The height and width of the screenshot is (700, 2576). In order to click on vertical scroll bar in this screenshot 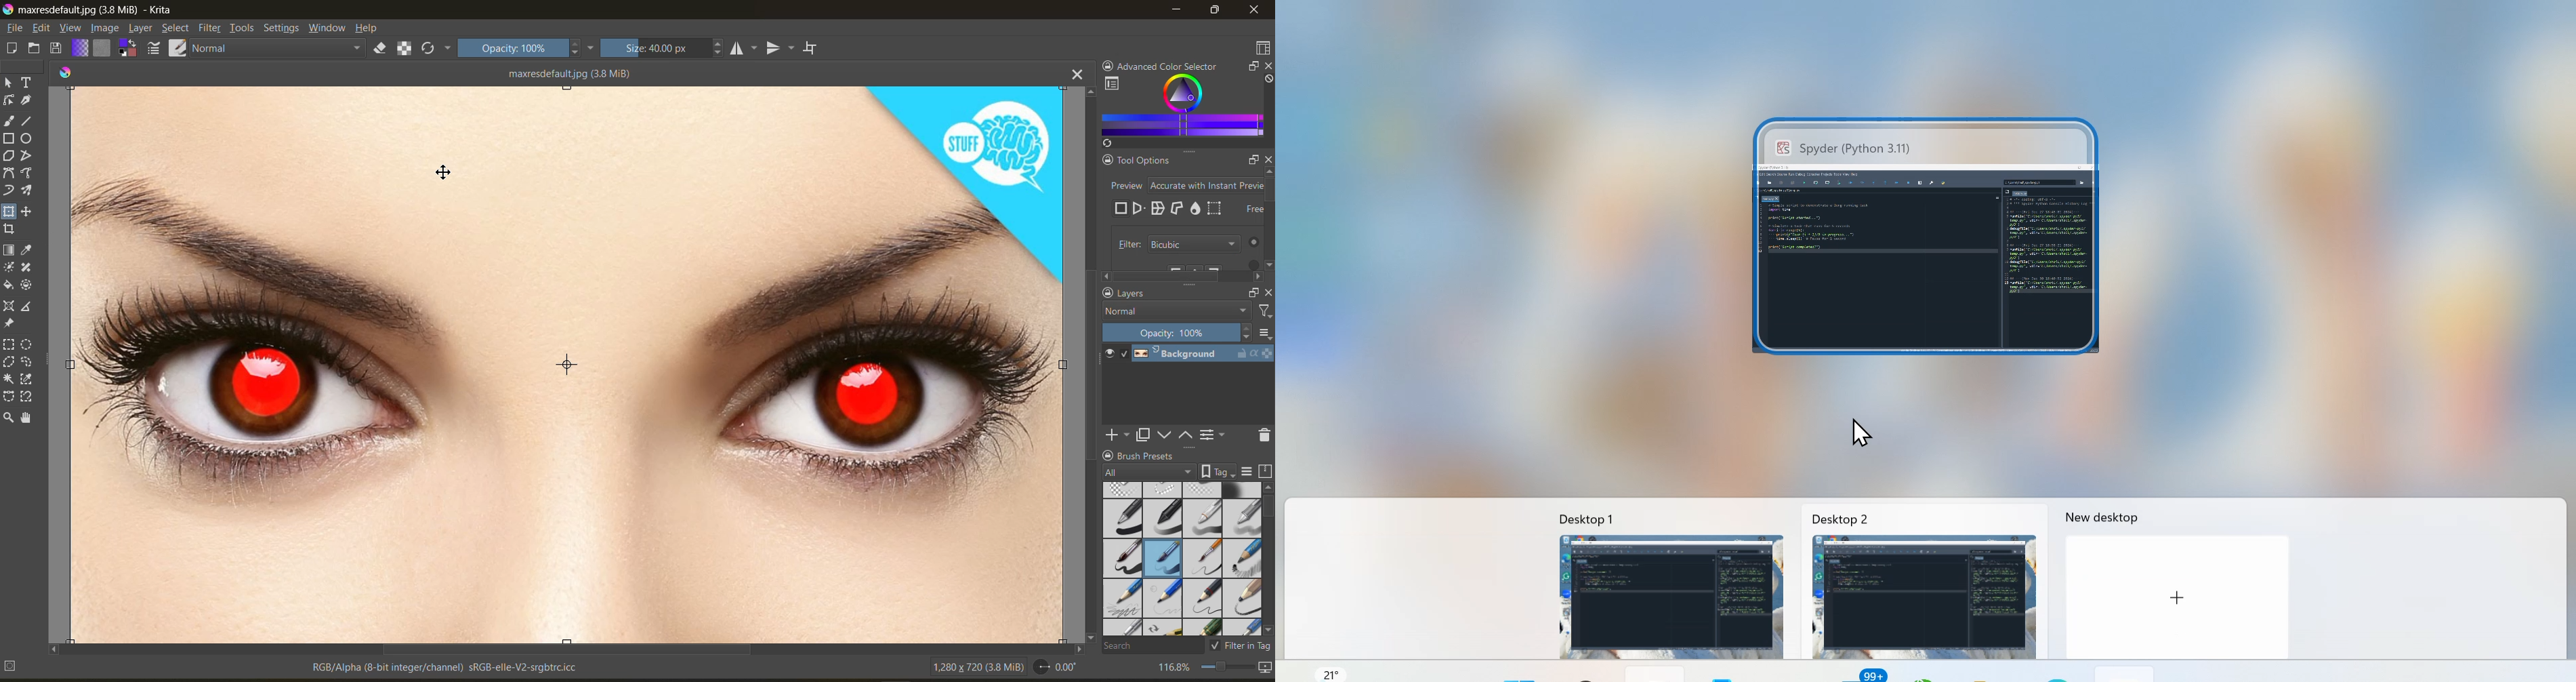, I will do `click(1268, 505)`.